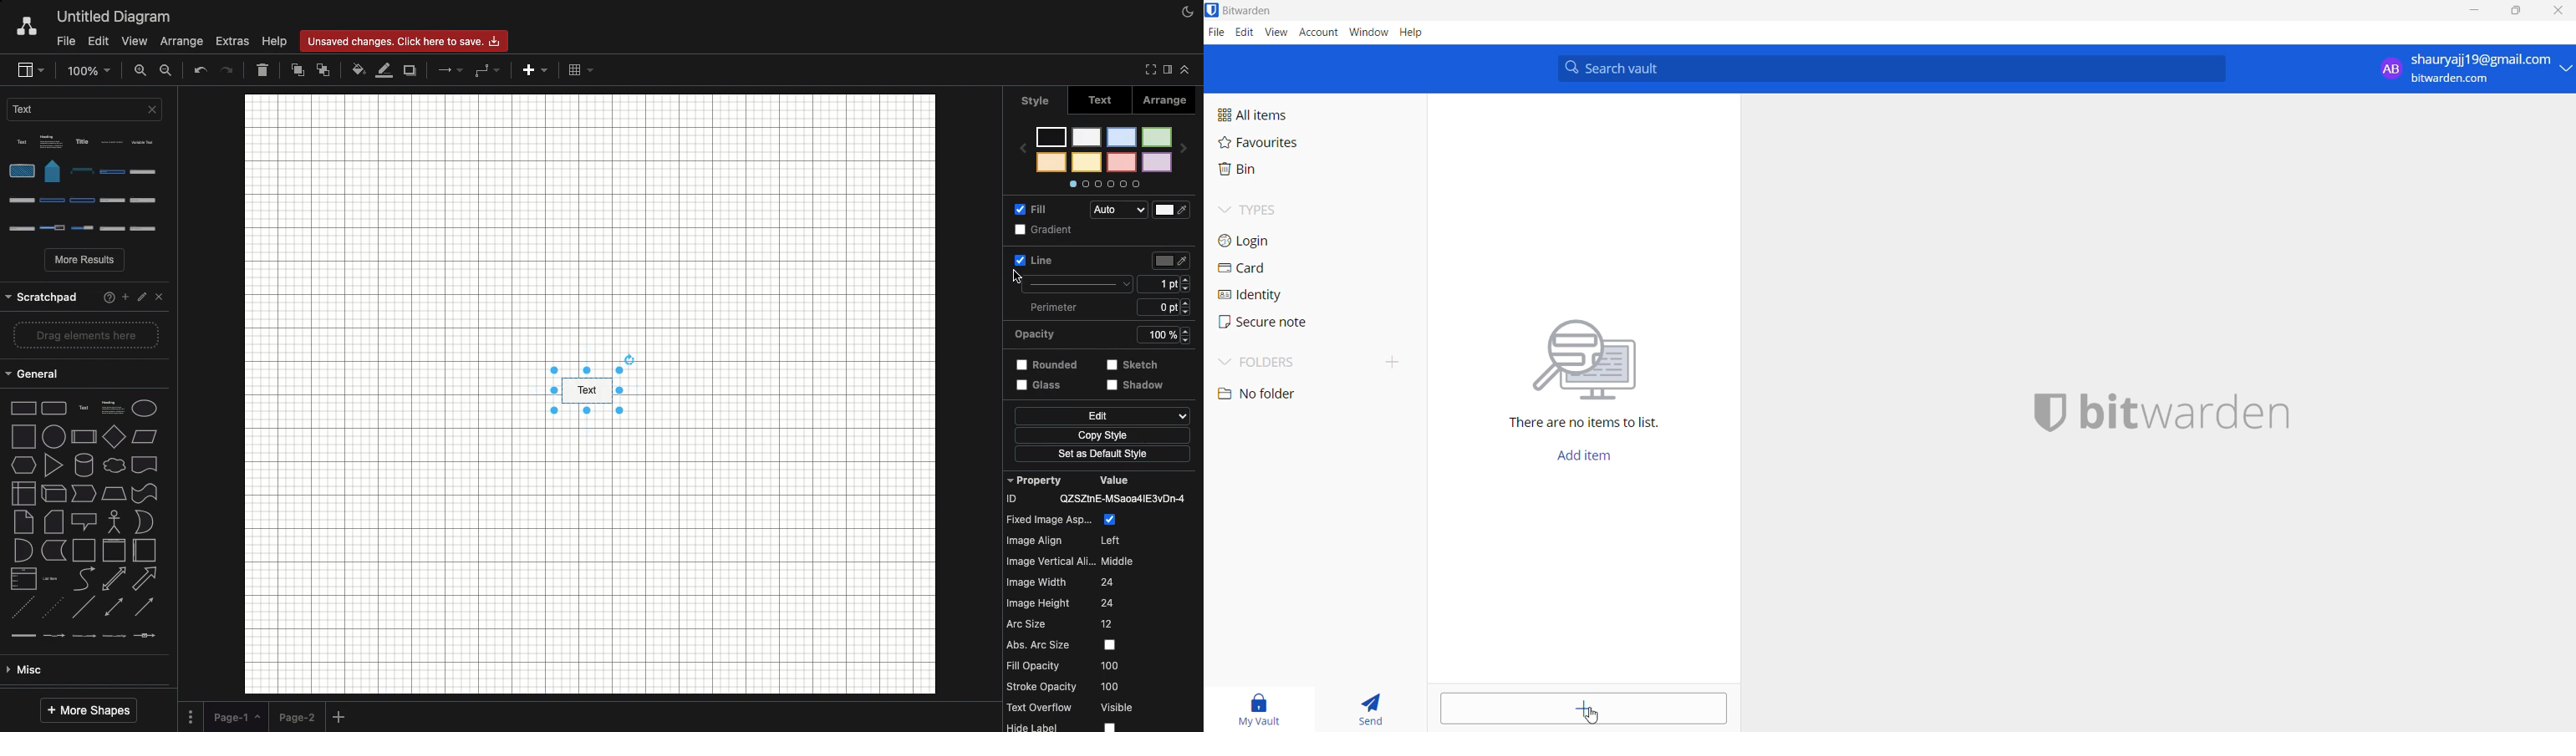 The image size is (2576, 756). I want to click on no folder, so click(1289, 394).